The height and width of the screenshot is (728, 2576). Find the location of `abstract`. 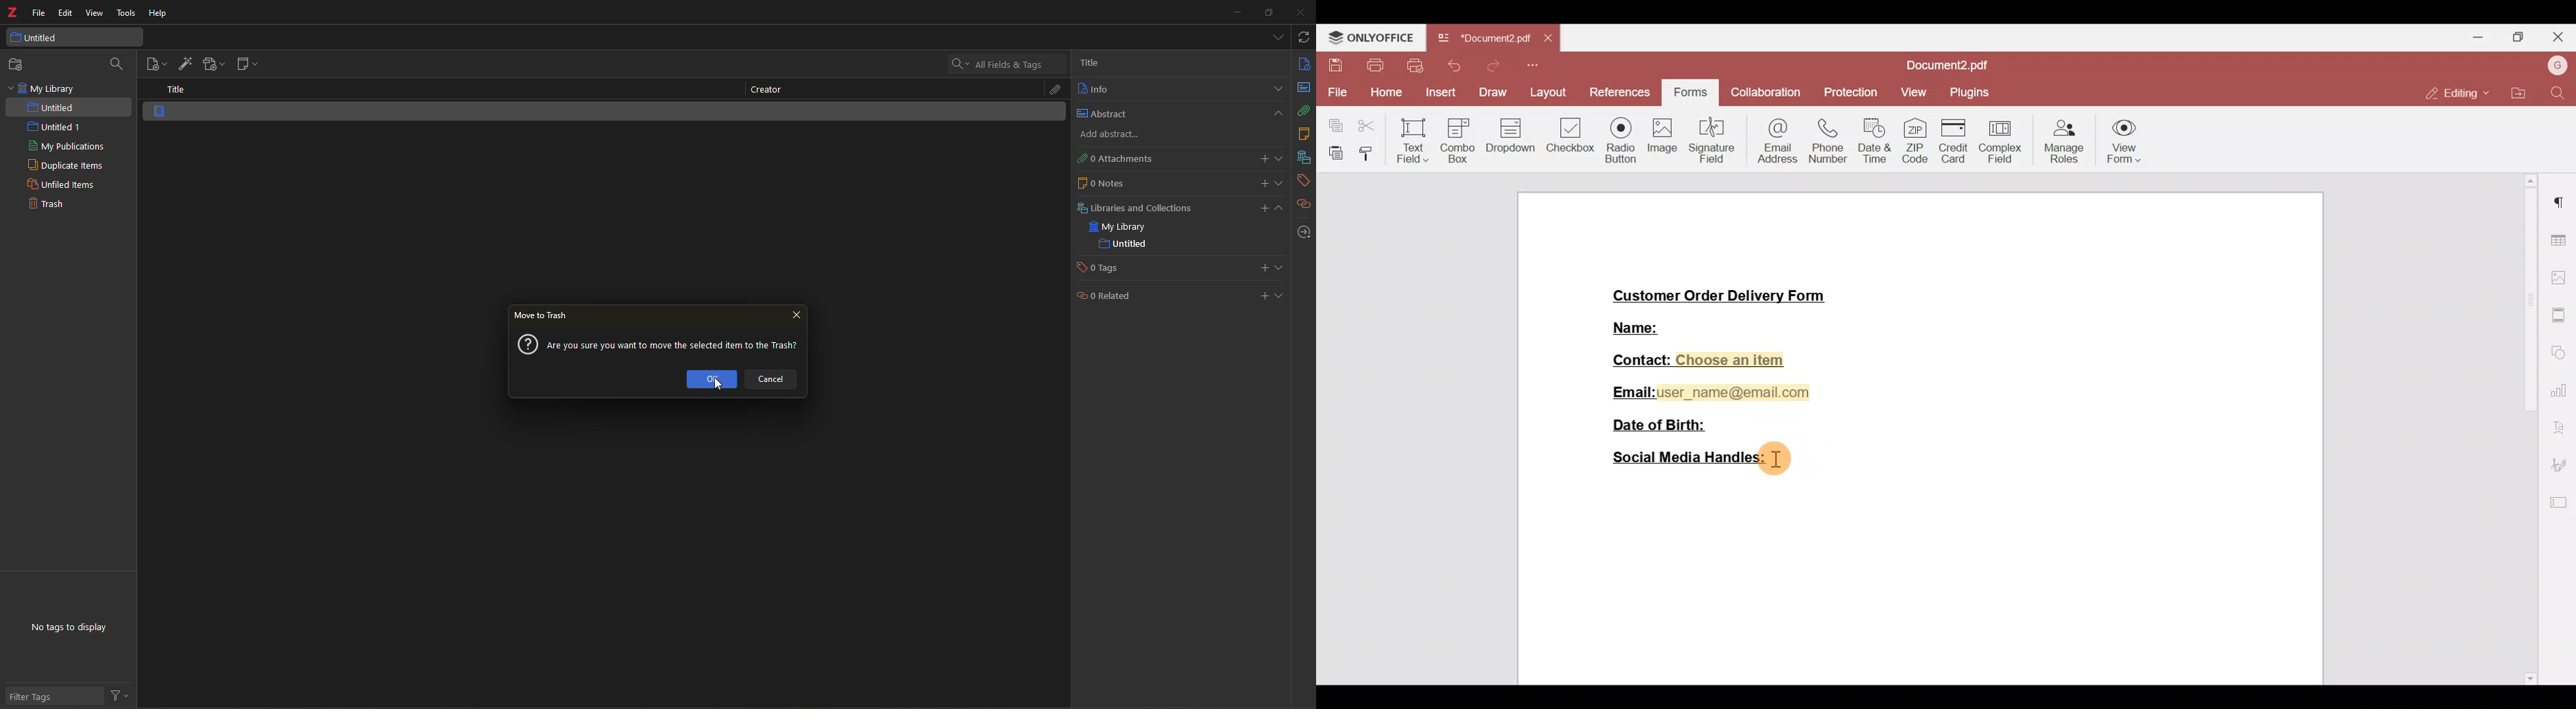

abstract is located at coordinates (1304, 87).